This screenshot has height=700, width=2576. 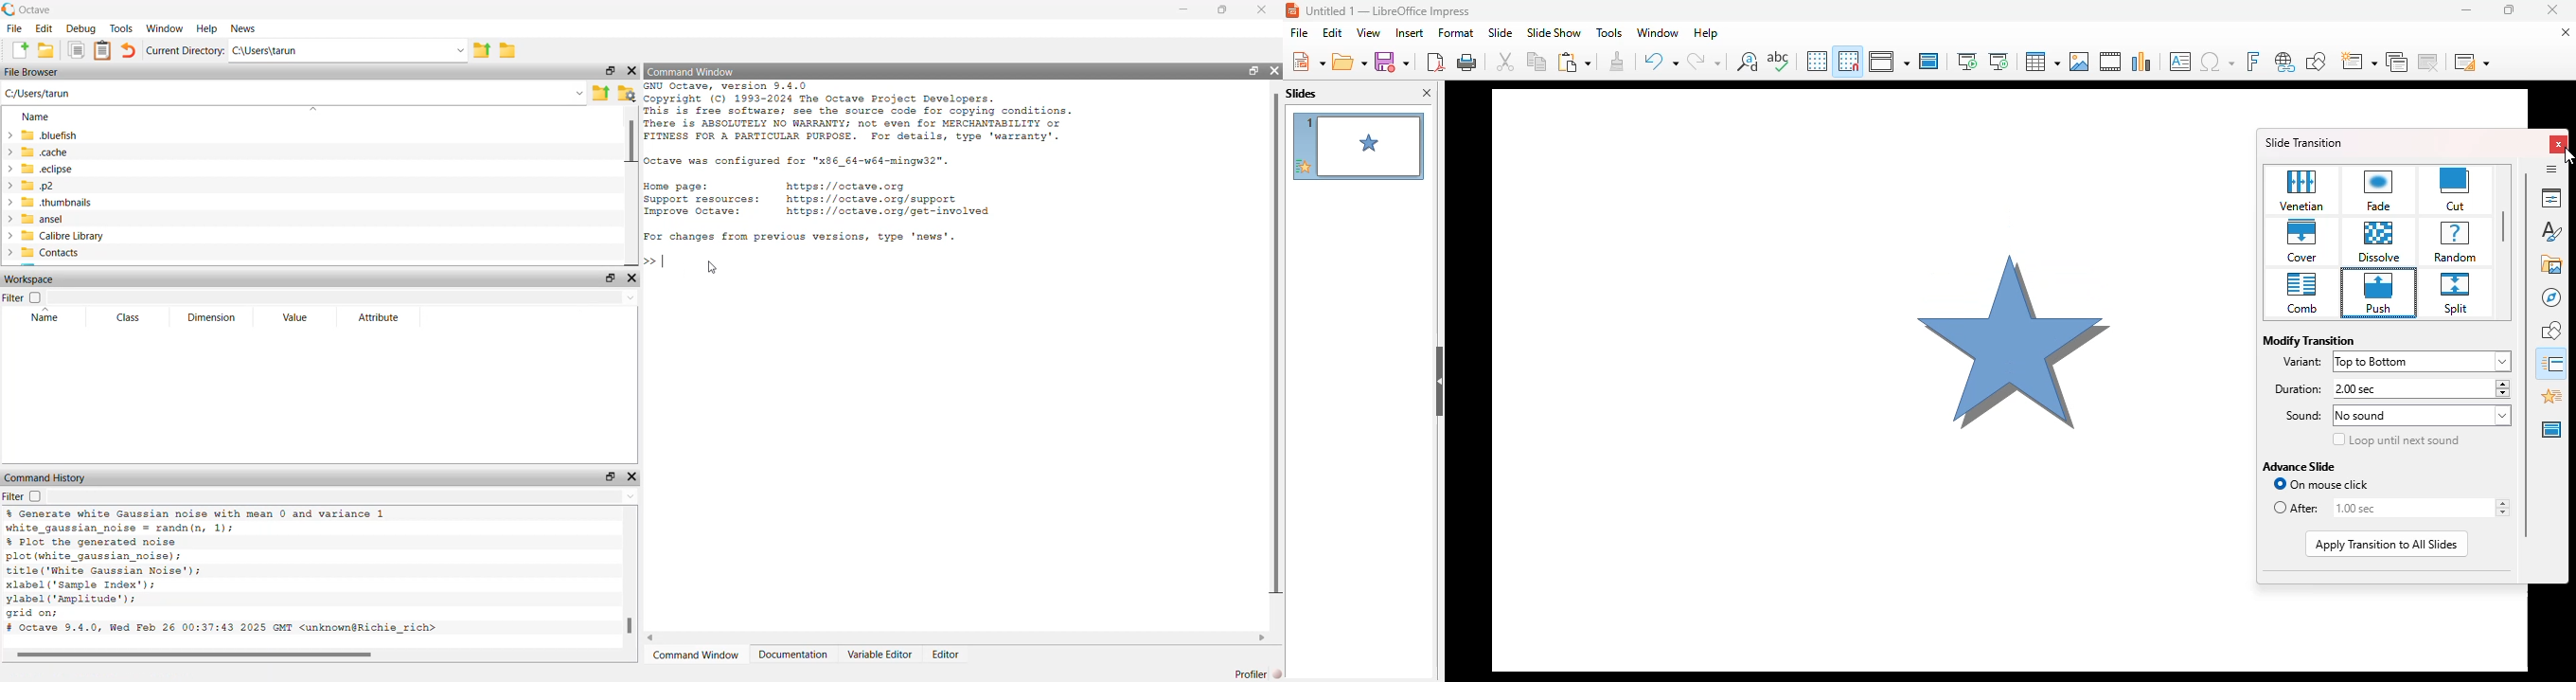 What do you see at coordinates (2304, 142) in the screenshot?
I see `slide transition` at bounding box center [2304, 142].